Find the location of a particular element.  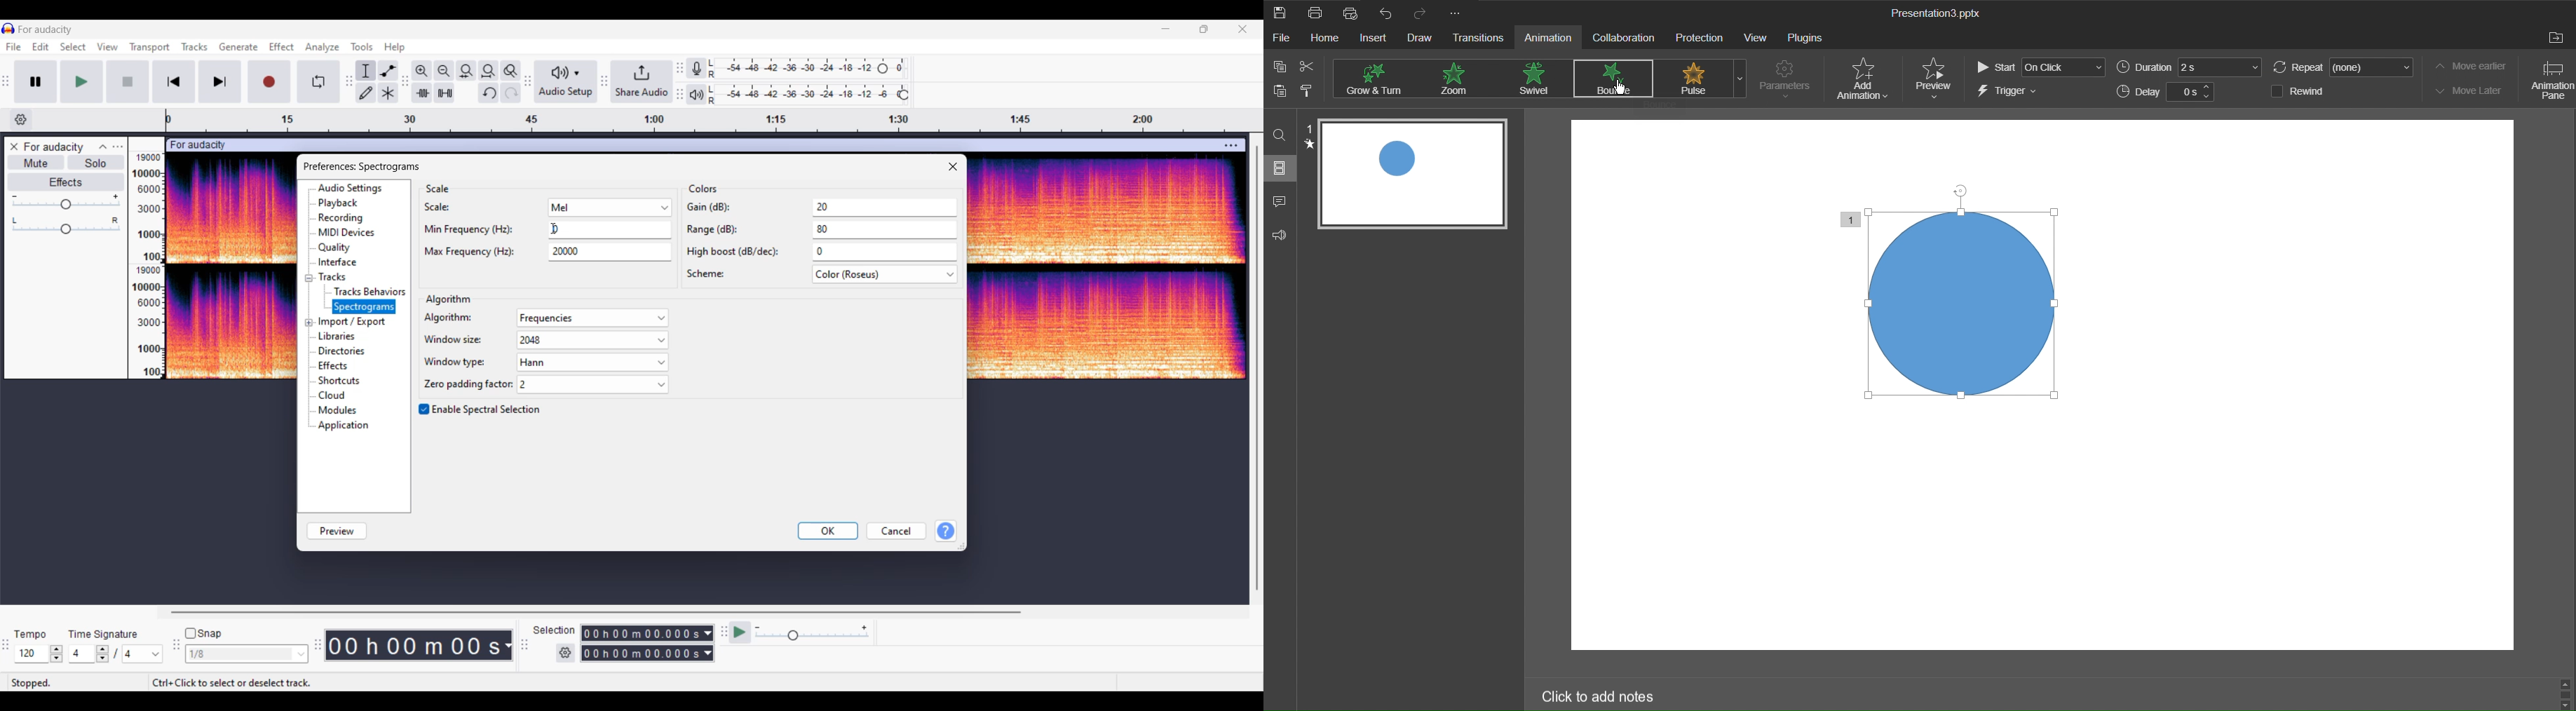

Snap options is located at coordinates (247, 654).